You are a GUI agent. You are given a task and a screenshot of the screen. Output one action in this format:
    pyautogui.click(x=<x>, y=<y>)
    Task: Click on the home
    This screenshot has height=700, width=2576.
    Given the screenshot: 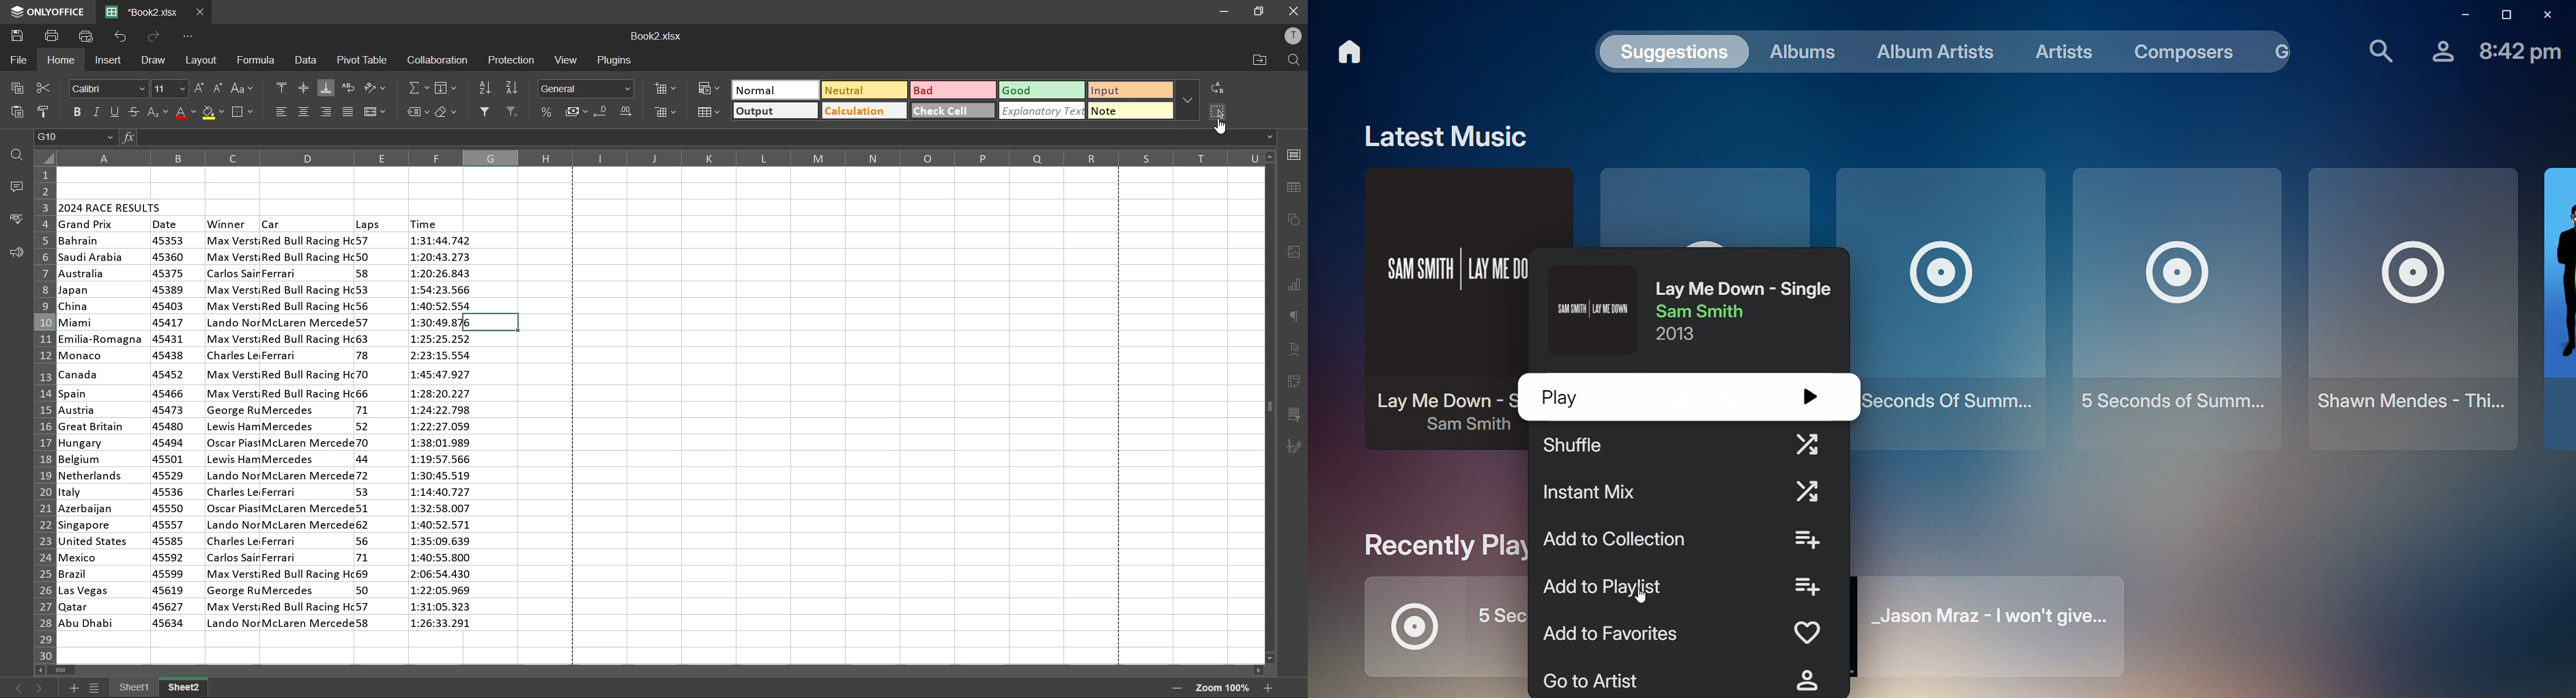 What is the action you would take?
    pyautogui.click(x=61, y=61)
    